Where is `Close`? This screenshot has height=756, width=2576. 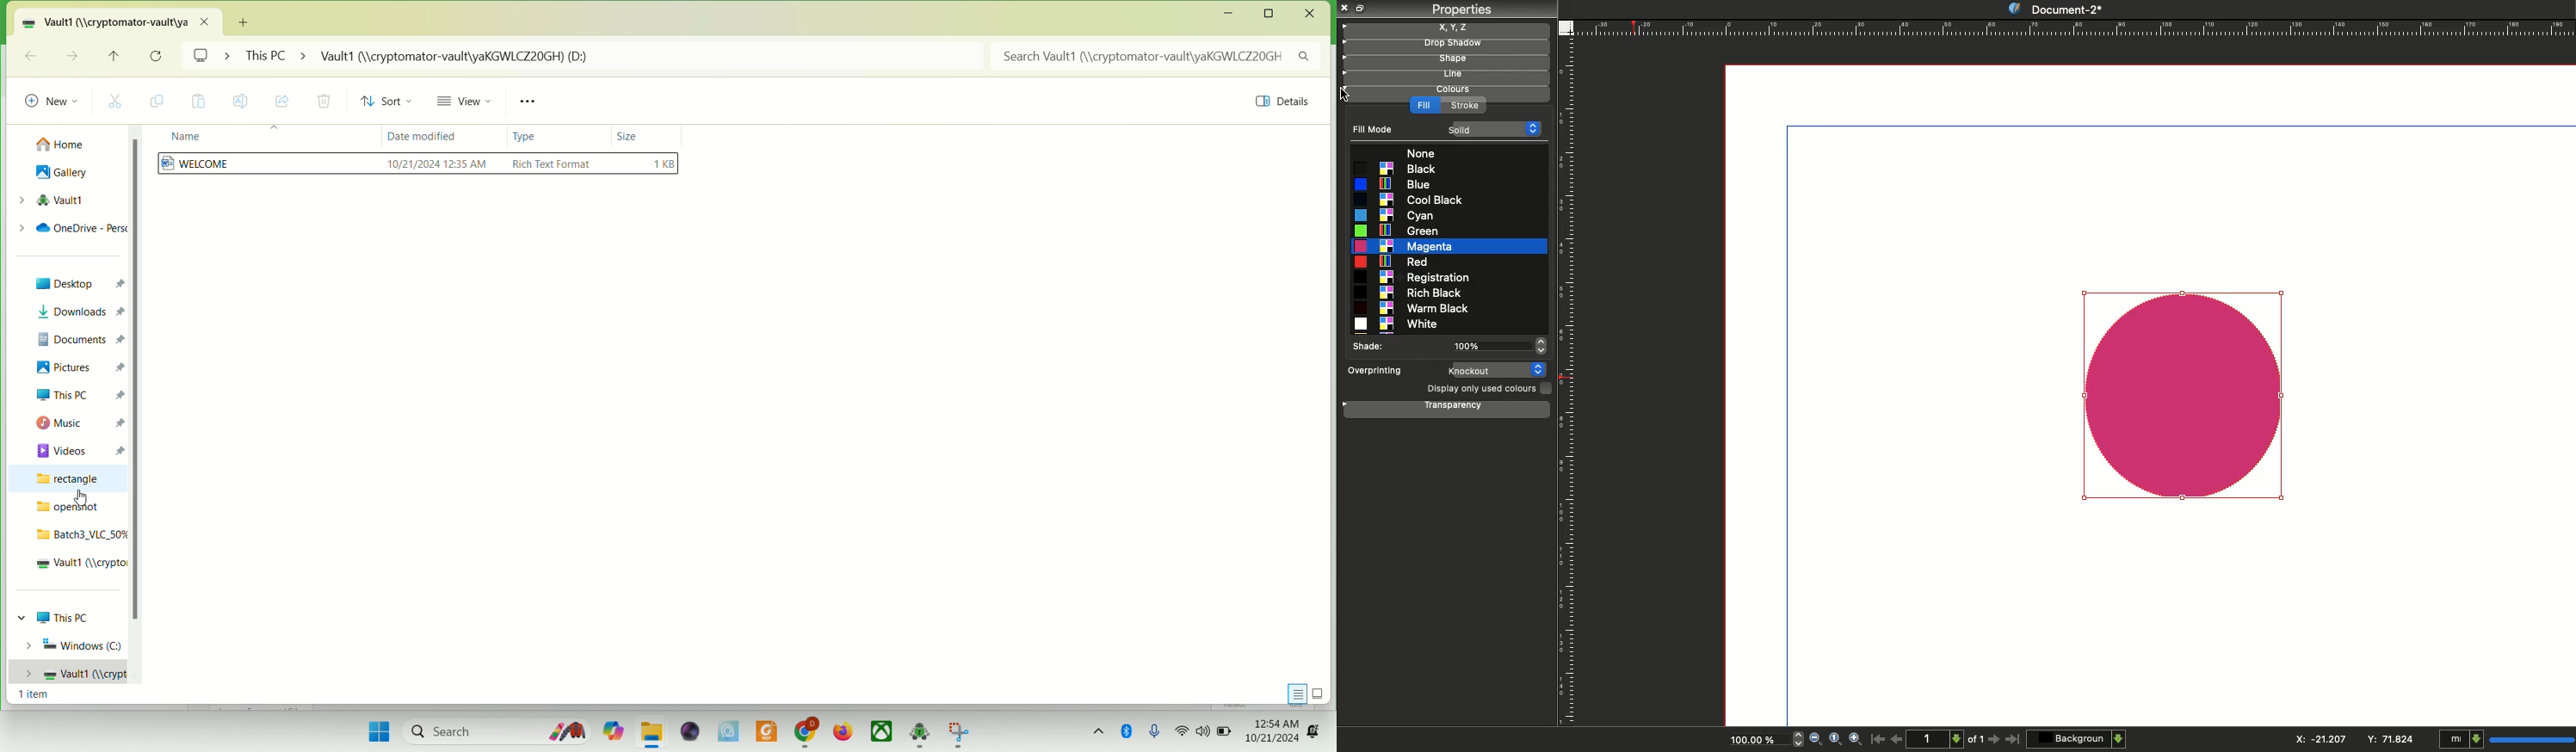 Close is located at coordinates (1345, 8).